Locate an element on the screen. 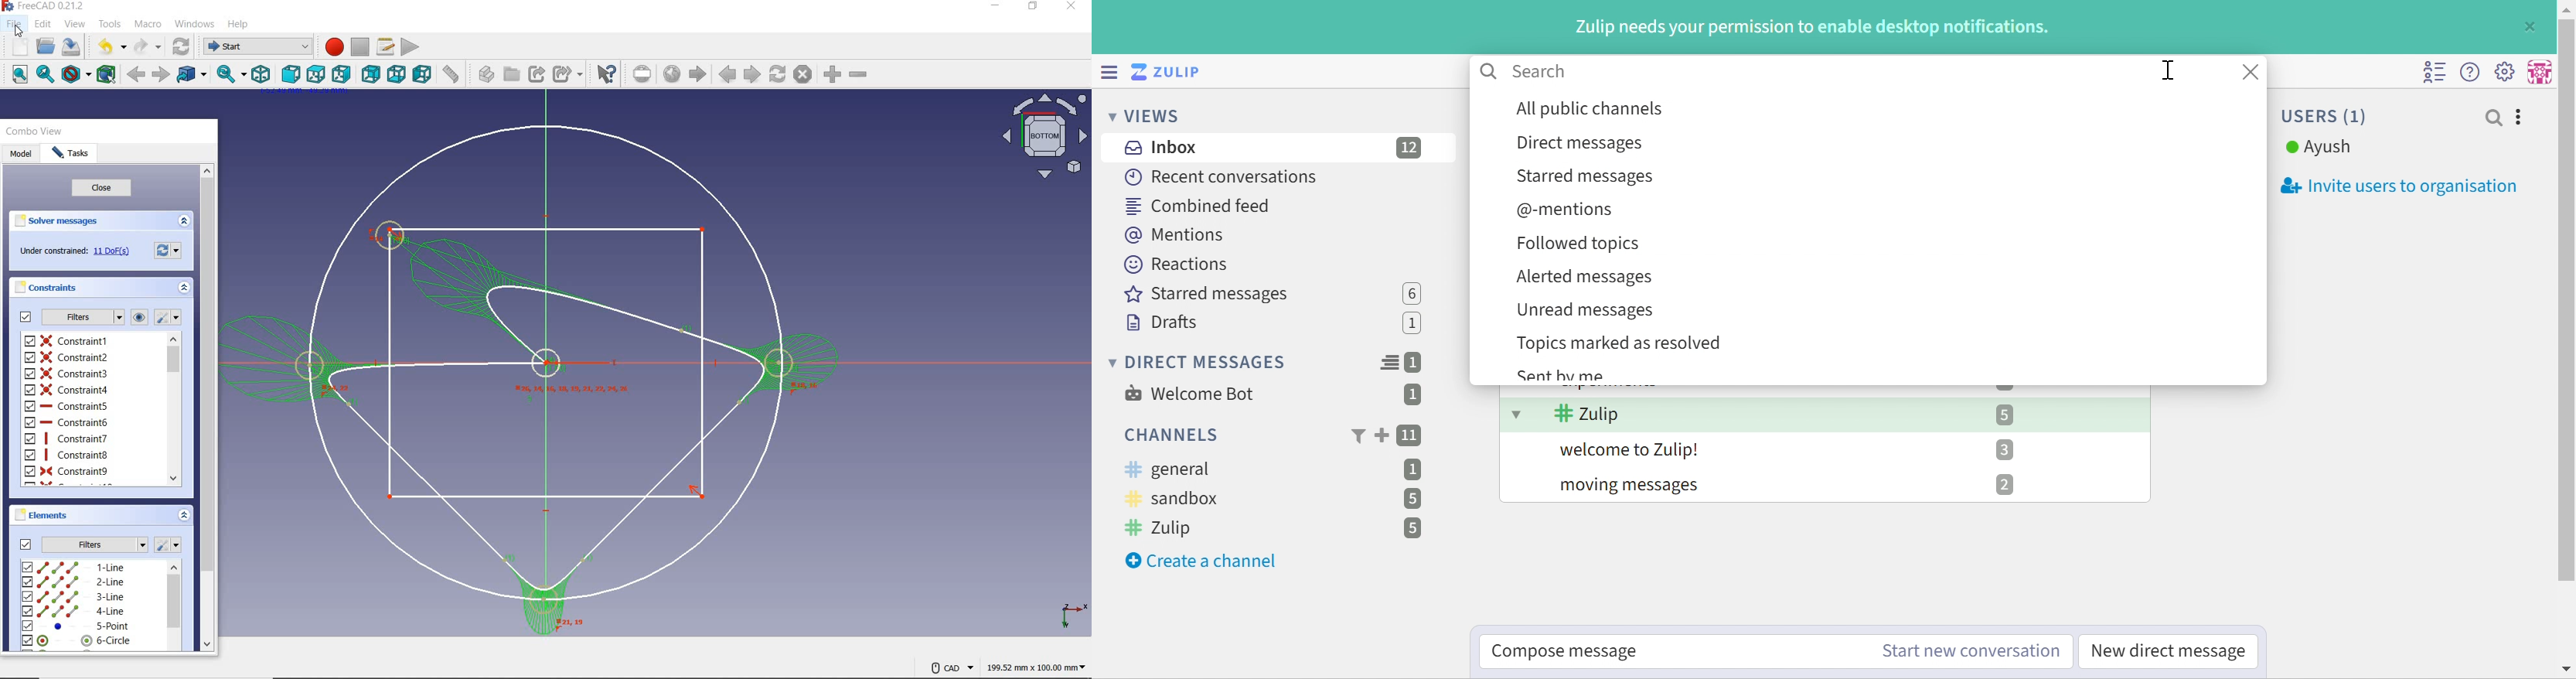 This screenshot has height=700, width=2576. welcome to Zulip! is located at coordinates (1632, 450).